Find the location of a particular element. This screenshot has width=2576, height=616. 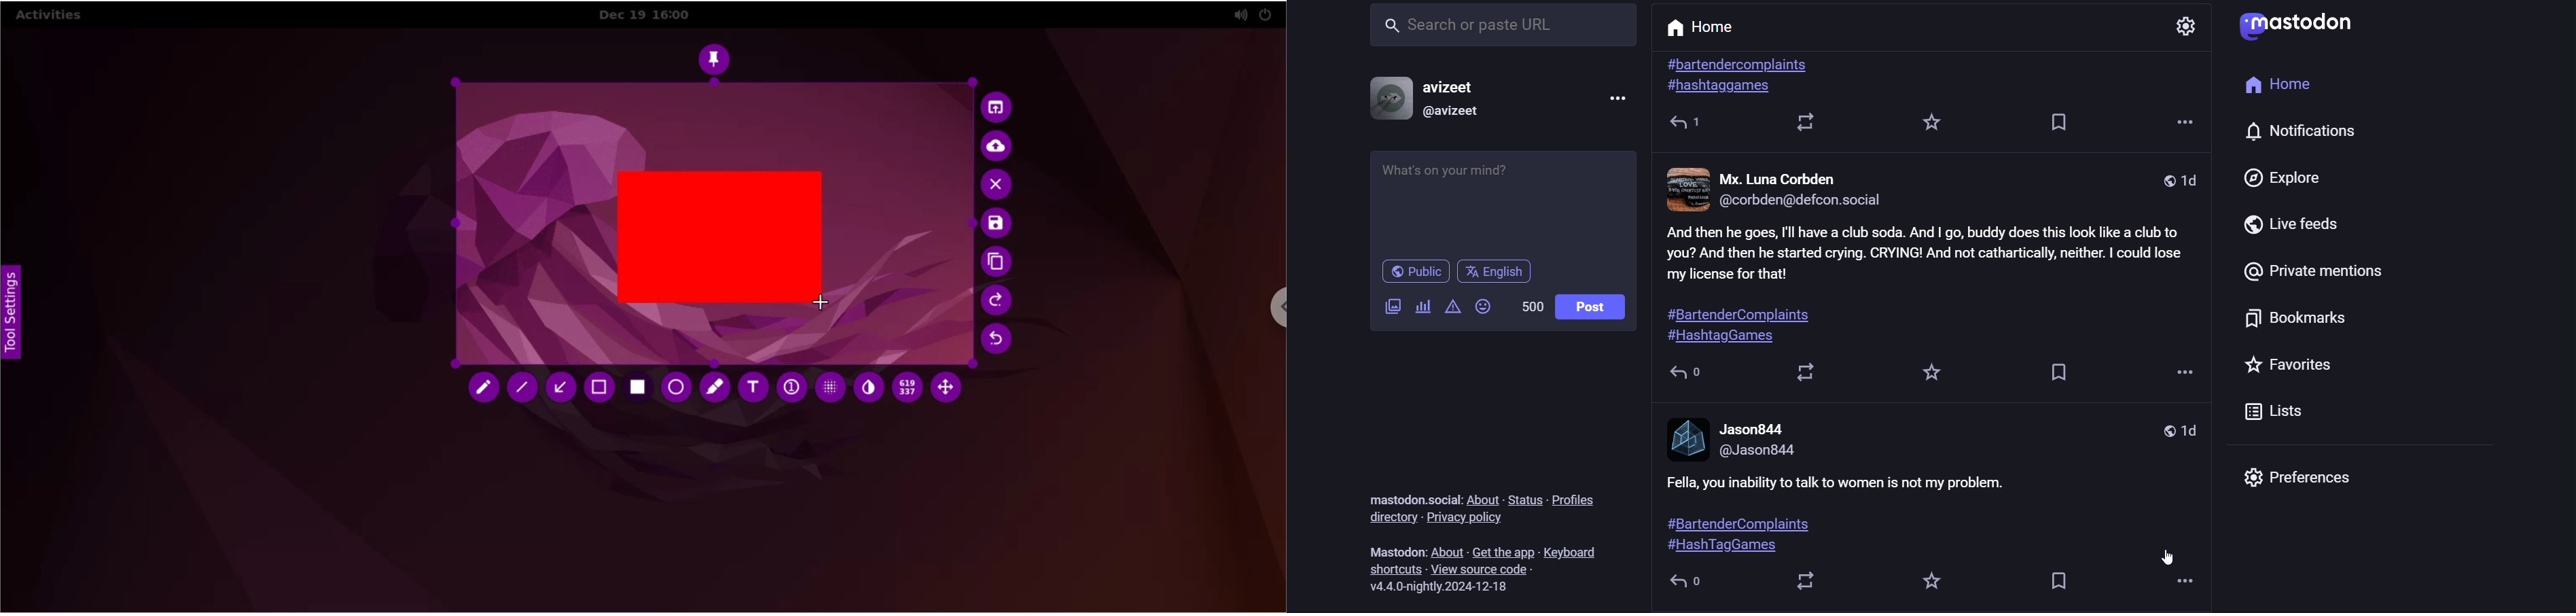

directory is located at coordinates (1390, 519).